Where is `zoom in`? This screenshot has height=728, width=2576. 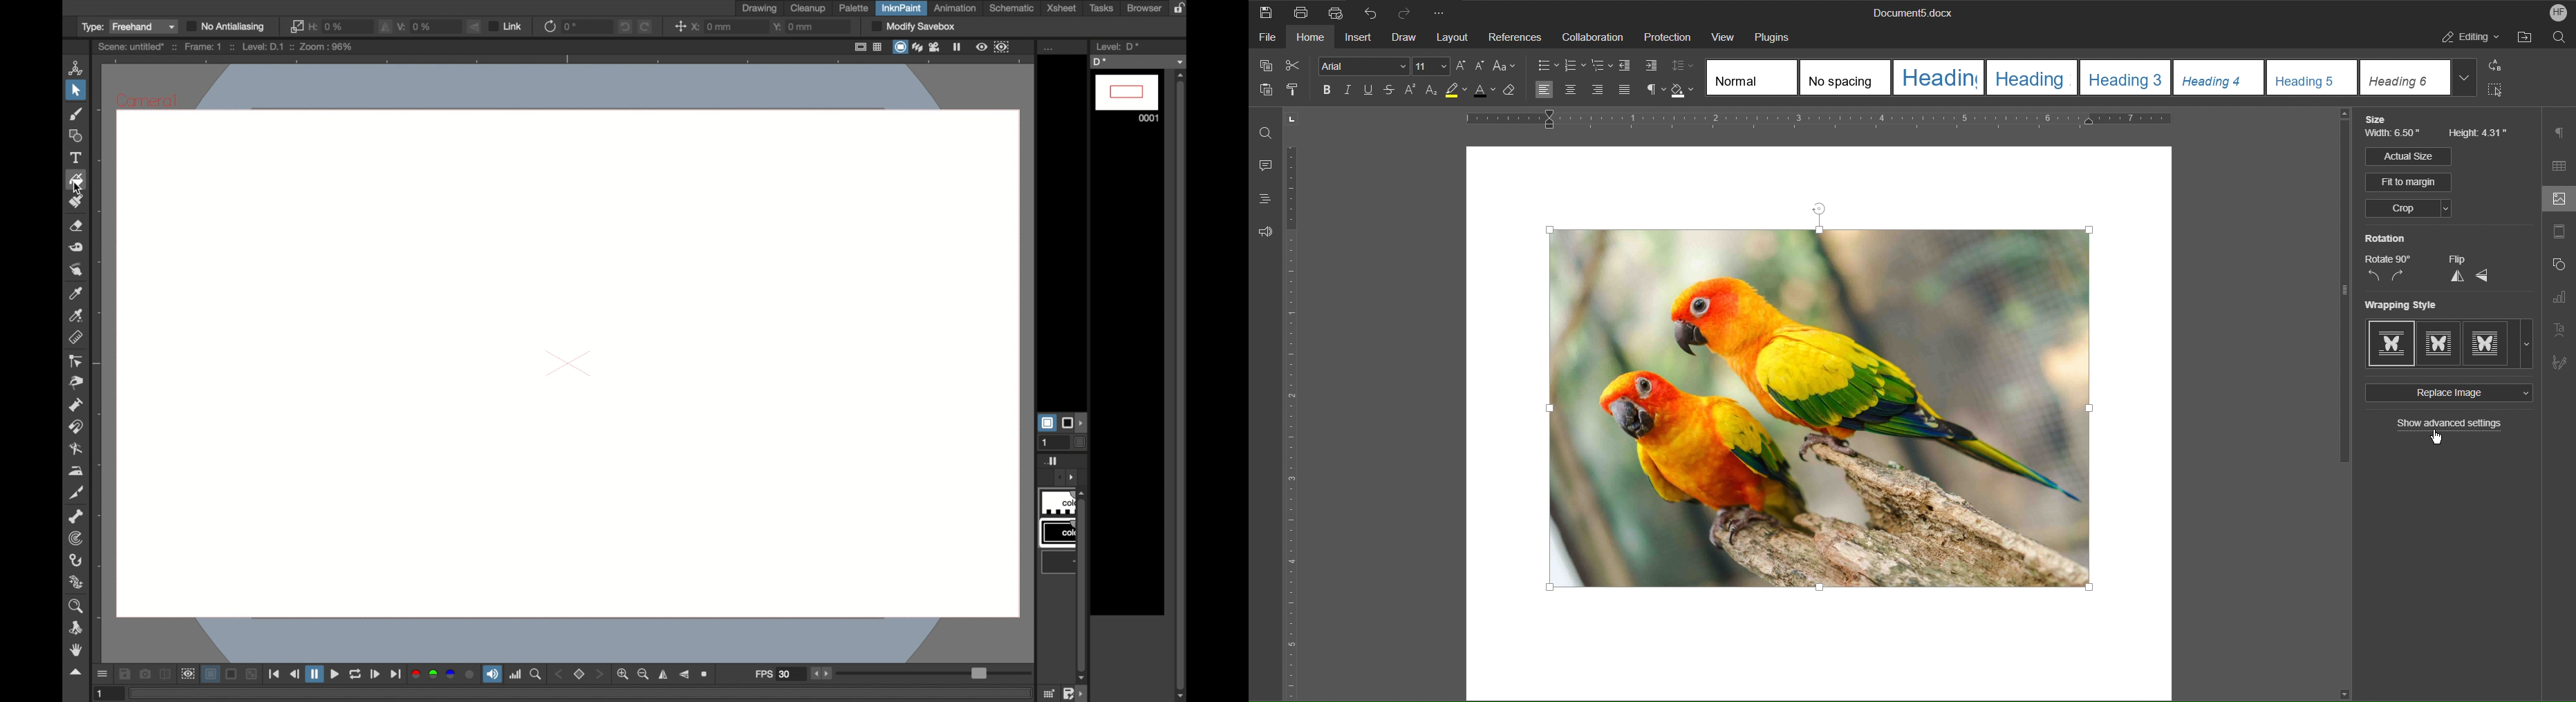 zoom in is located at coordinates (623, 674).